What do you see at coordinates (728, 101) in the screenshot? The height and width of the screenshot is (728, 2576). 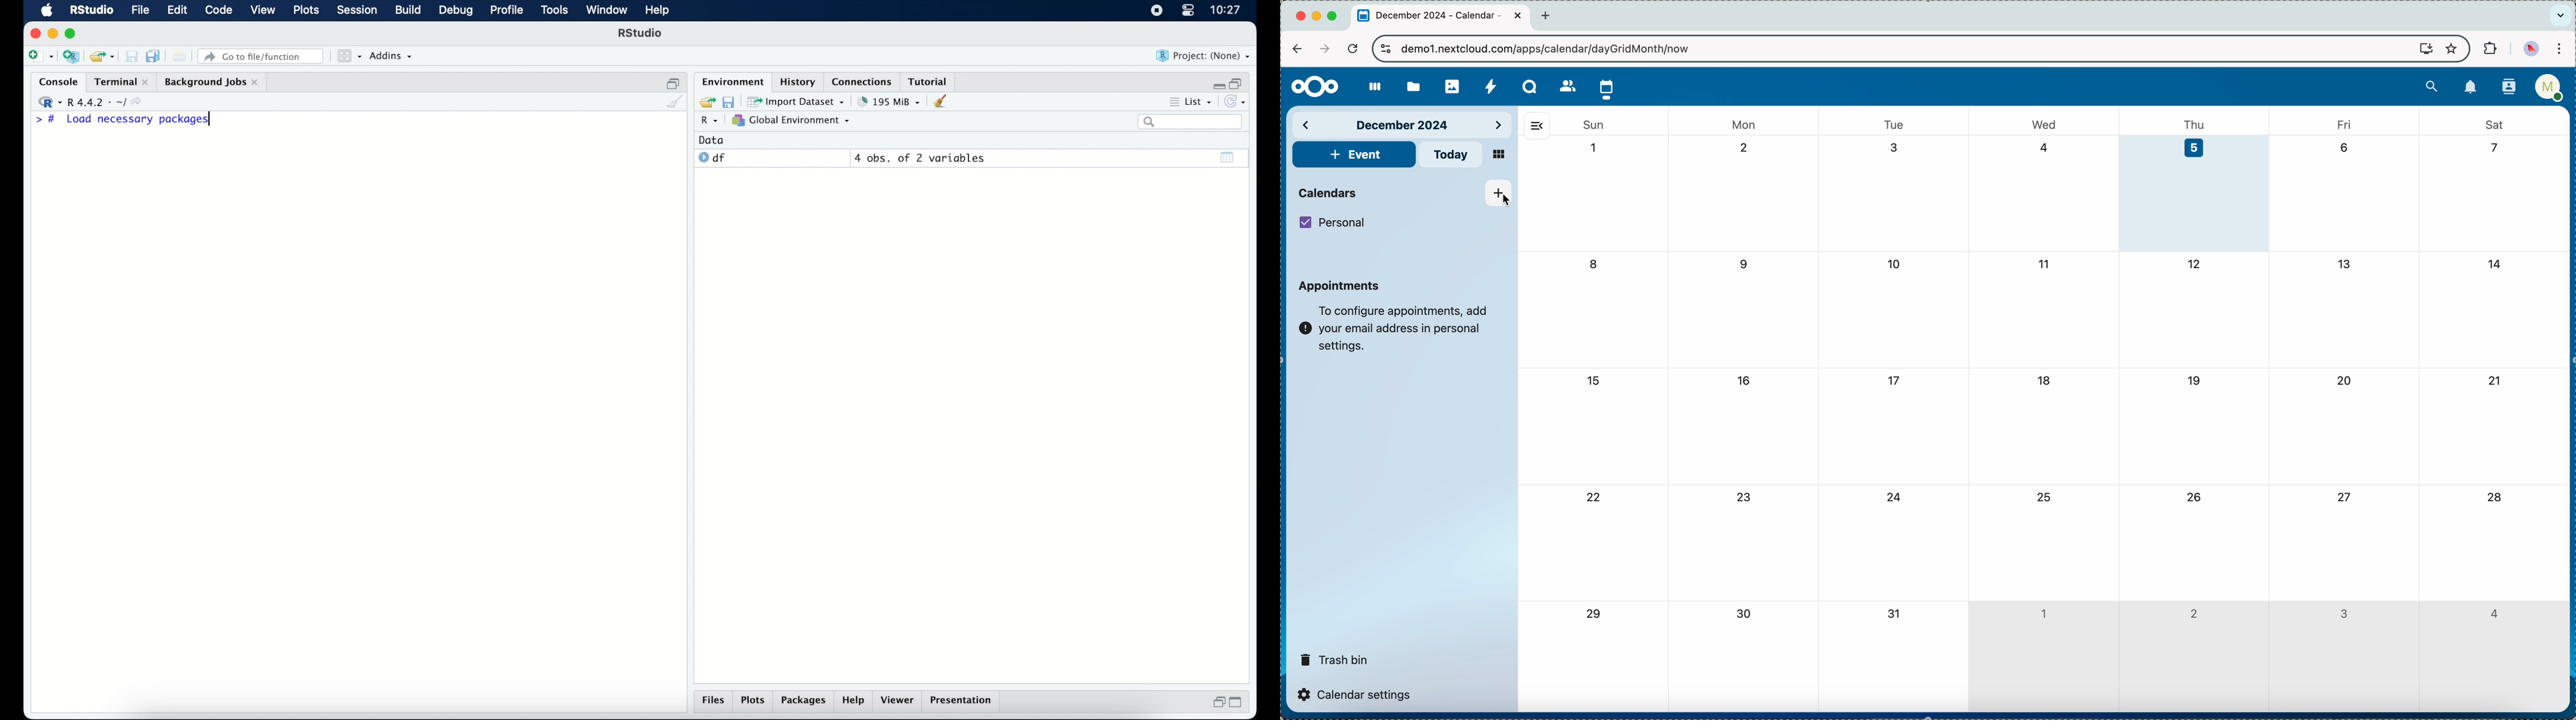 I see `save` at bounding box center [728, 101].